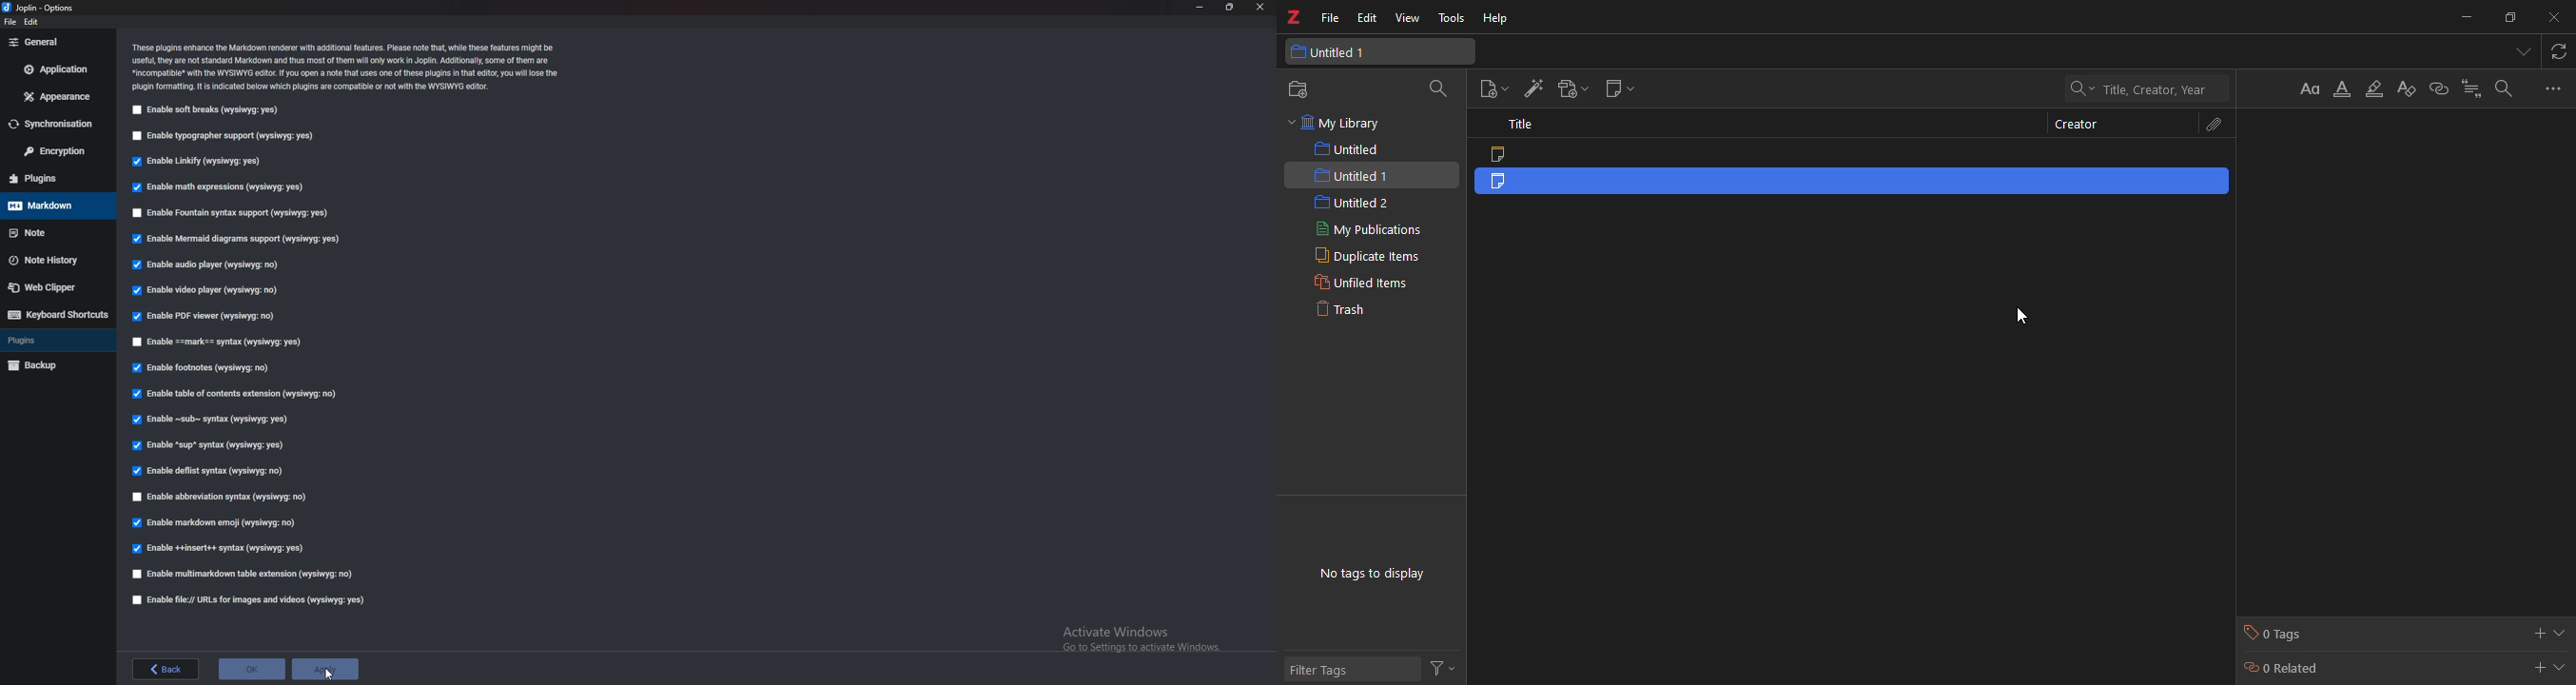  Describe the element at coordinates (2560, 634) in the screenshot. I see `expand` at that location.